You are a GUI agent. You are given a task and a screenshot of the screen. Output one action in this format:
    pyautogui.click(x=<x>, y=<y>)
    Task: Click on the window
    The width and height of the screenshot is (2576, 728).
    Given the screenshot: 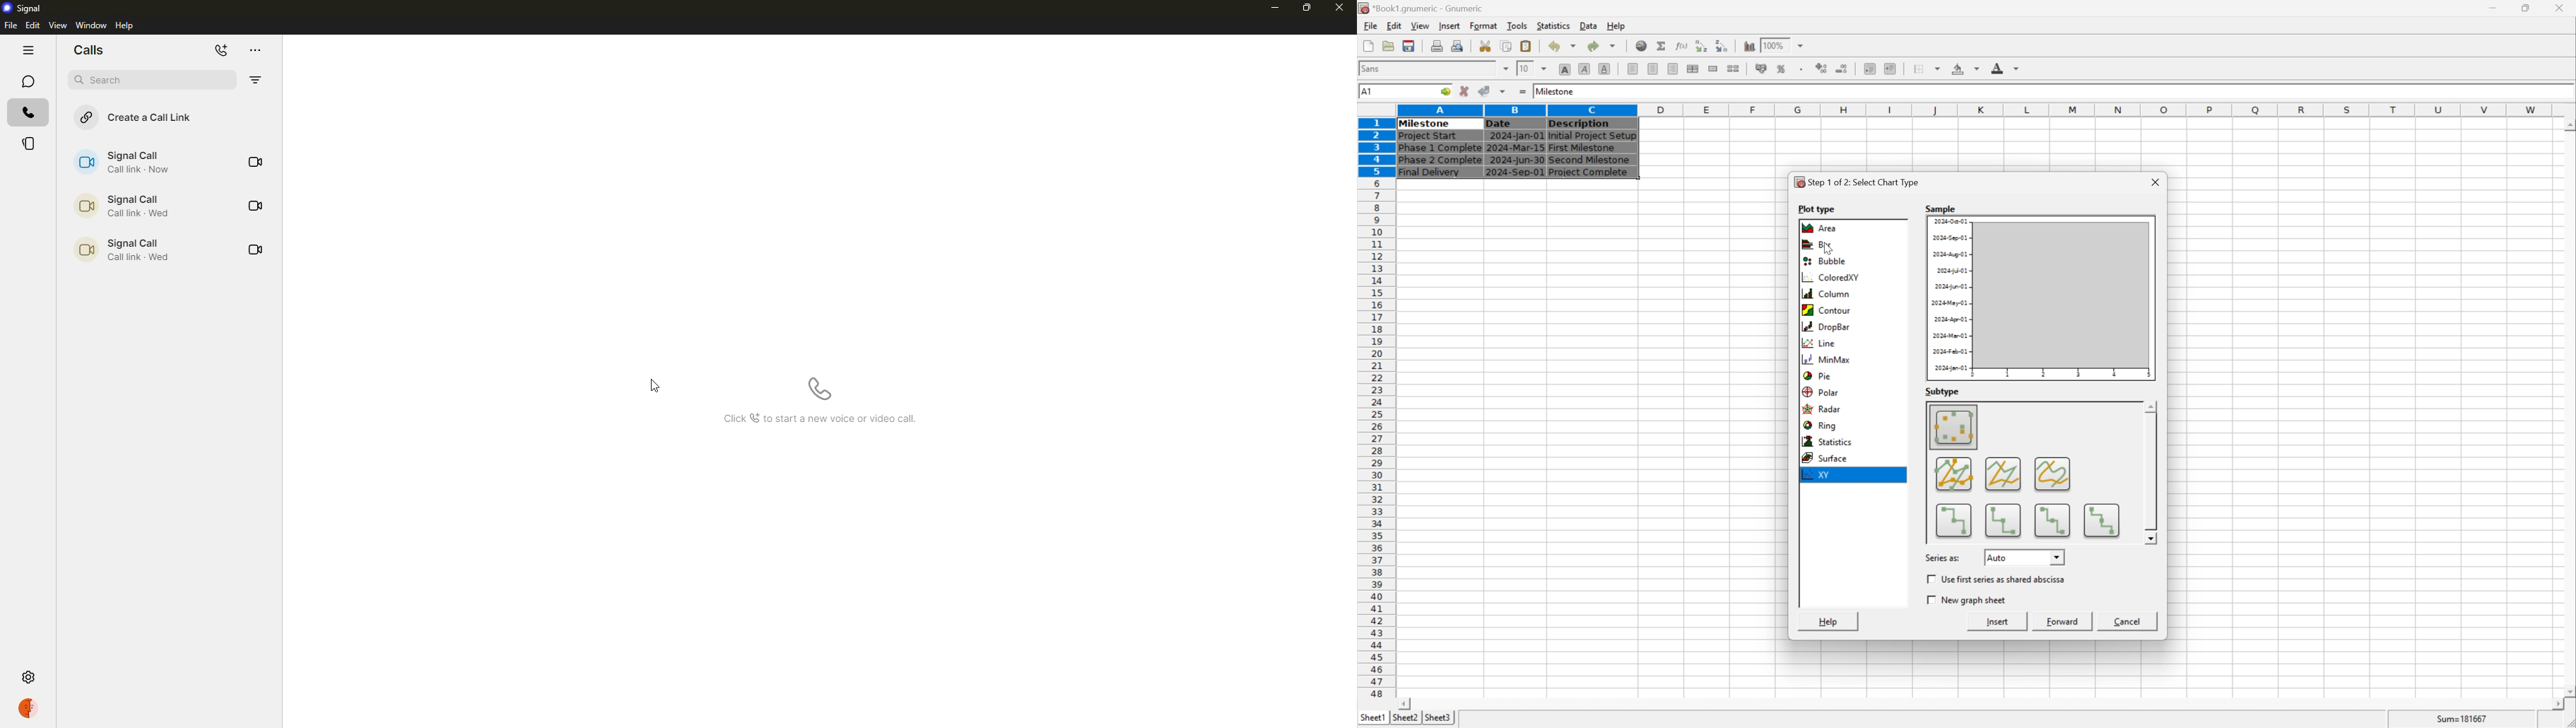 What is the action you would take?
    pyautogui.click(x=92, y=25)
    